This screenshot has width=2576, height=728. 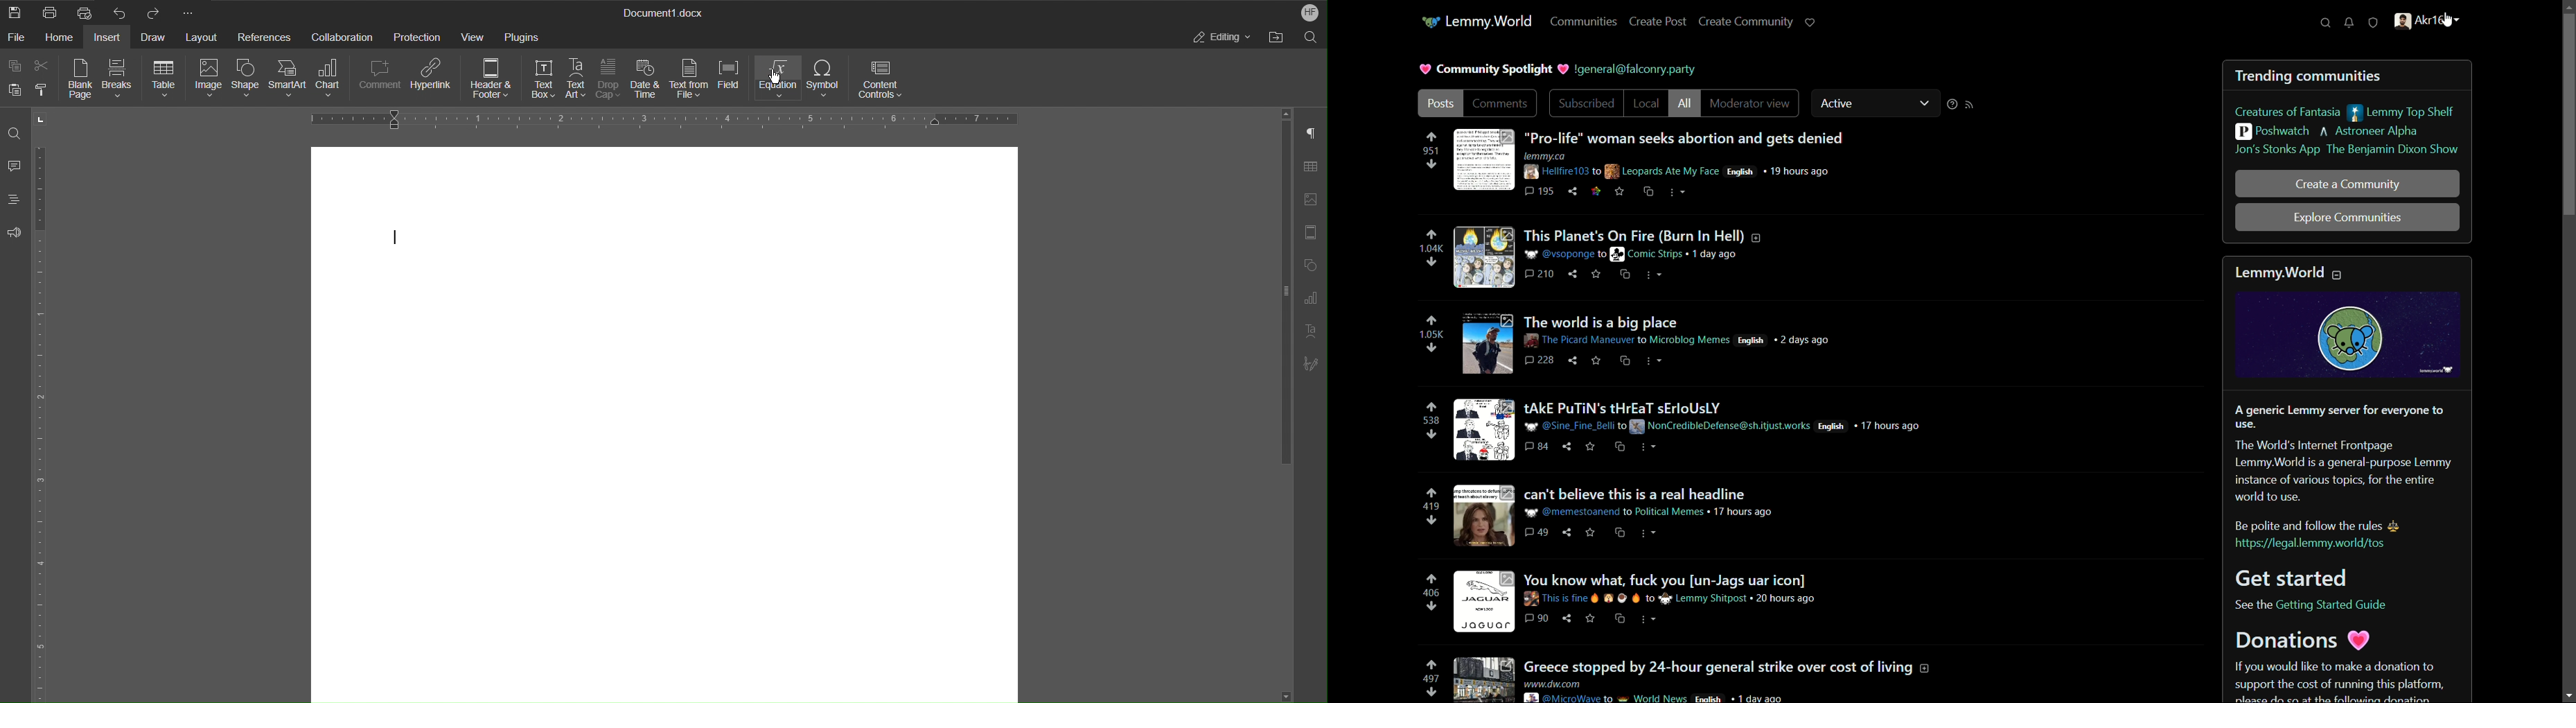 I want to click on comments, so click(x=1501, y=103).